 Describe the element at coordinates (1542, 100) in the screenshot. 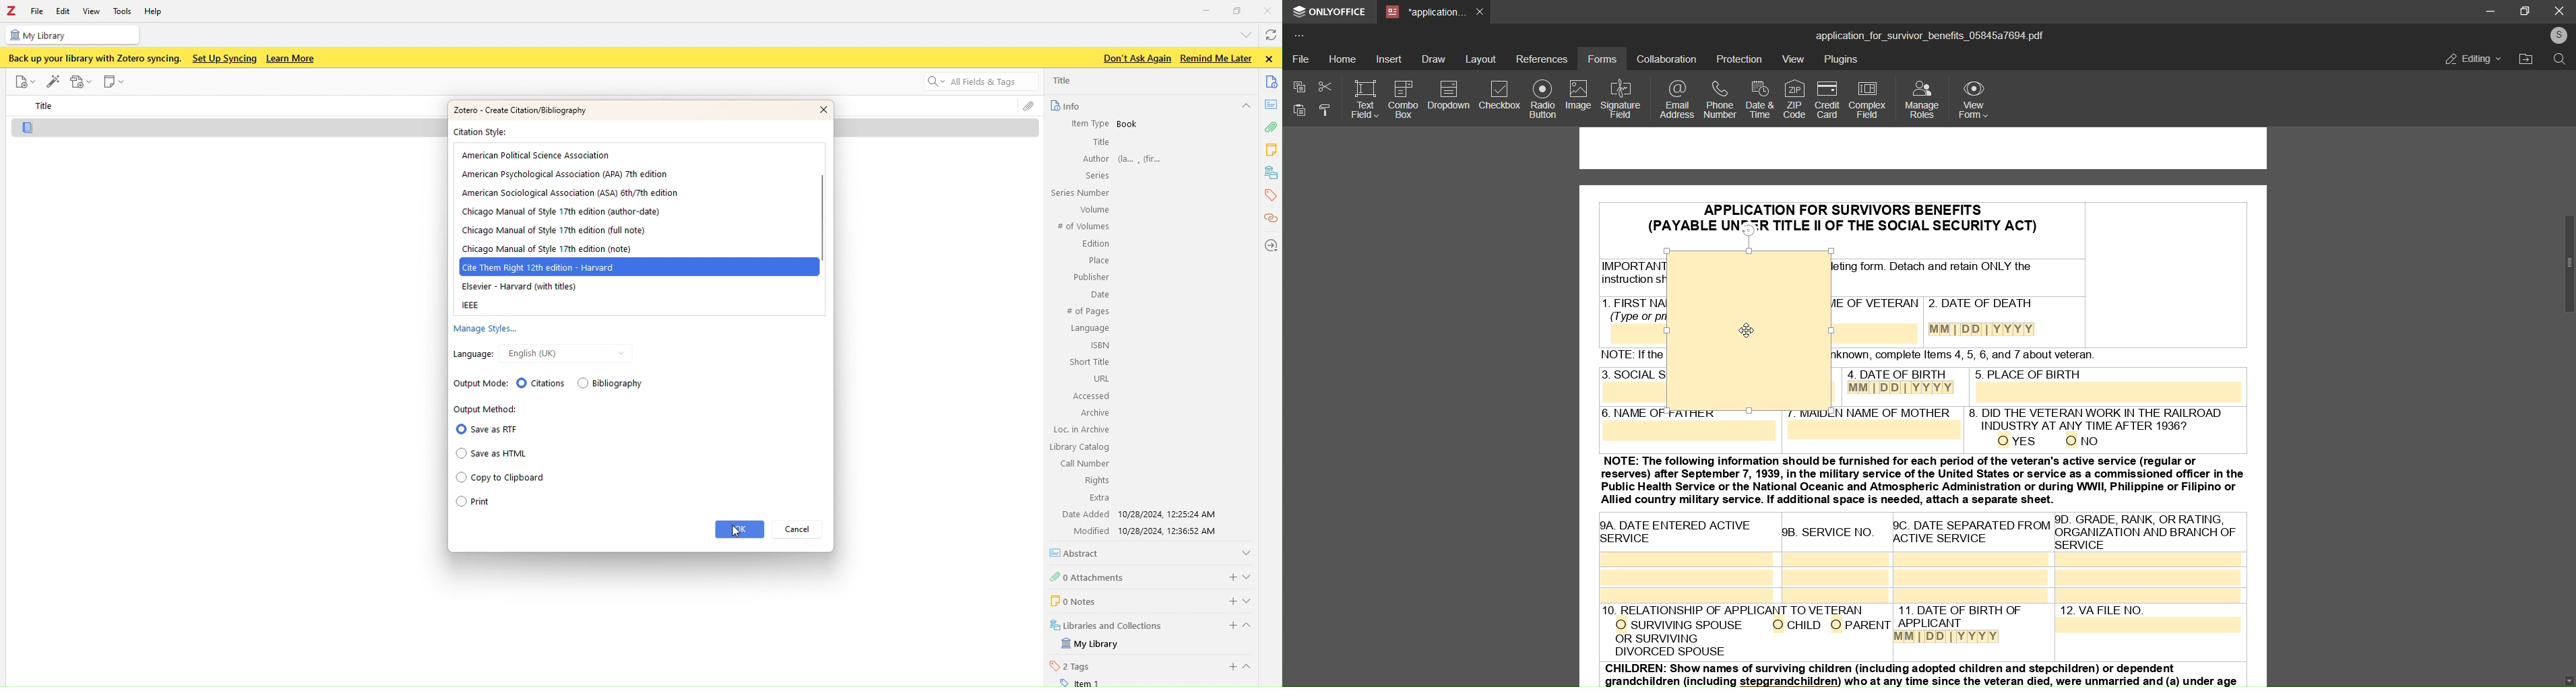

I see `radio button` at that location.